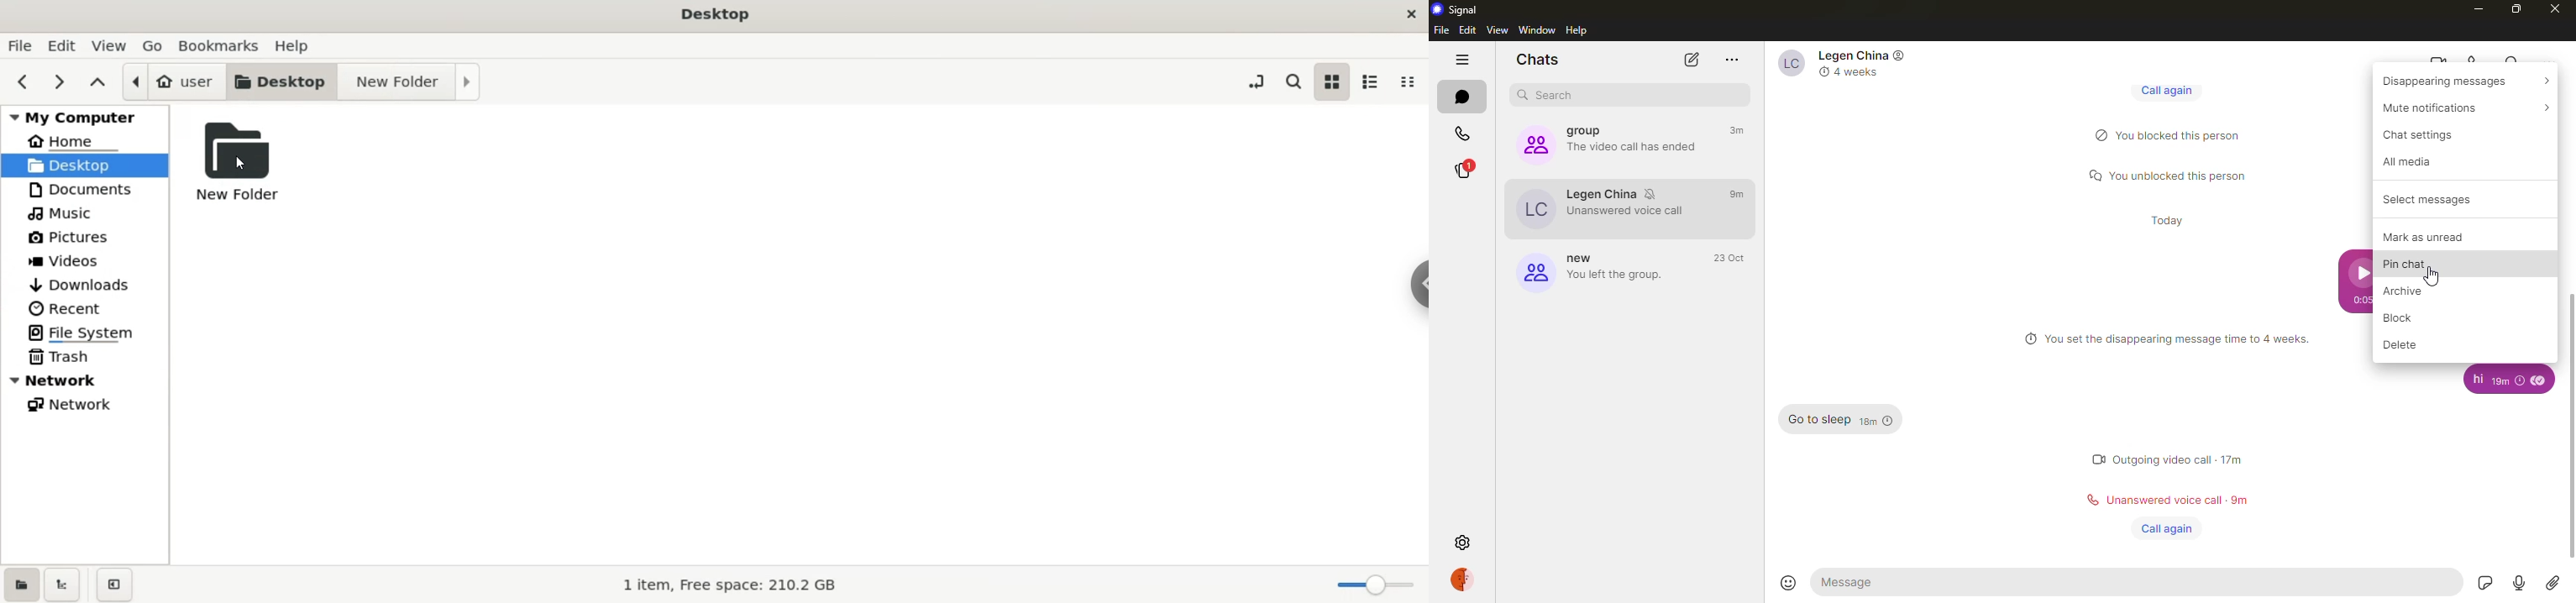 The height and width of the screenshot is (616, 2576). Describe the element at coordinates (2570, 431) in the screenshot. I see `scroll bar` at that location.